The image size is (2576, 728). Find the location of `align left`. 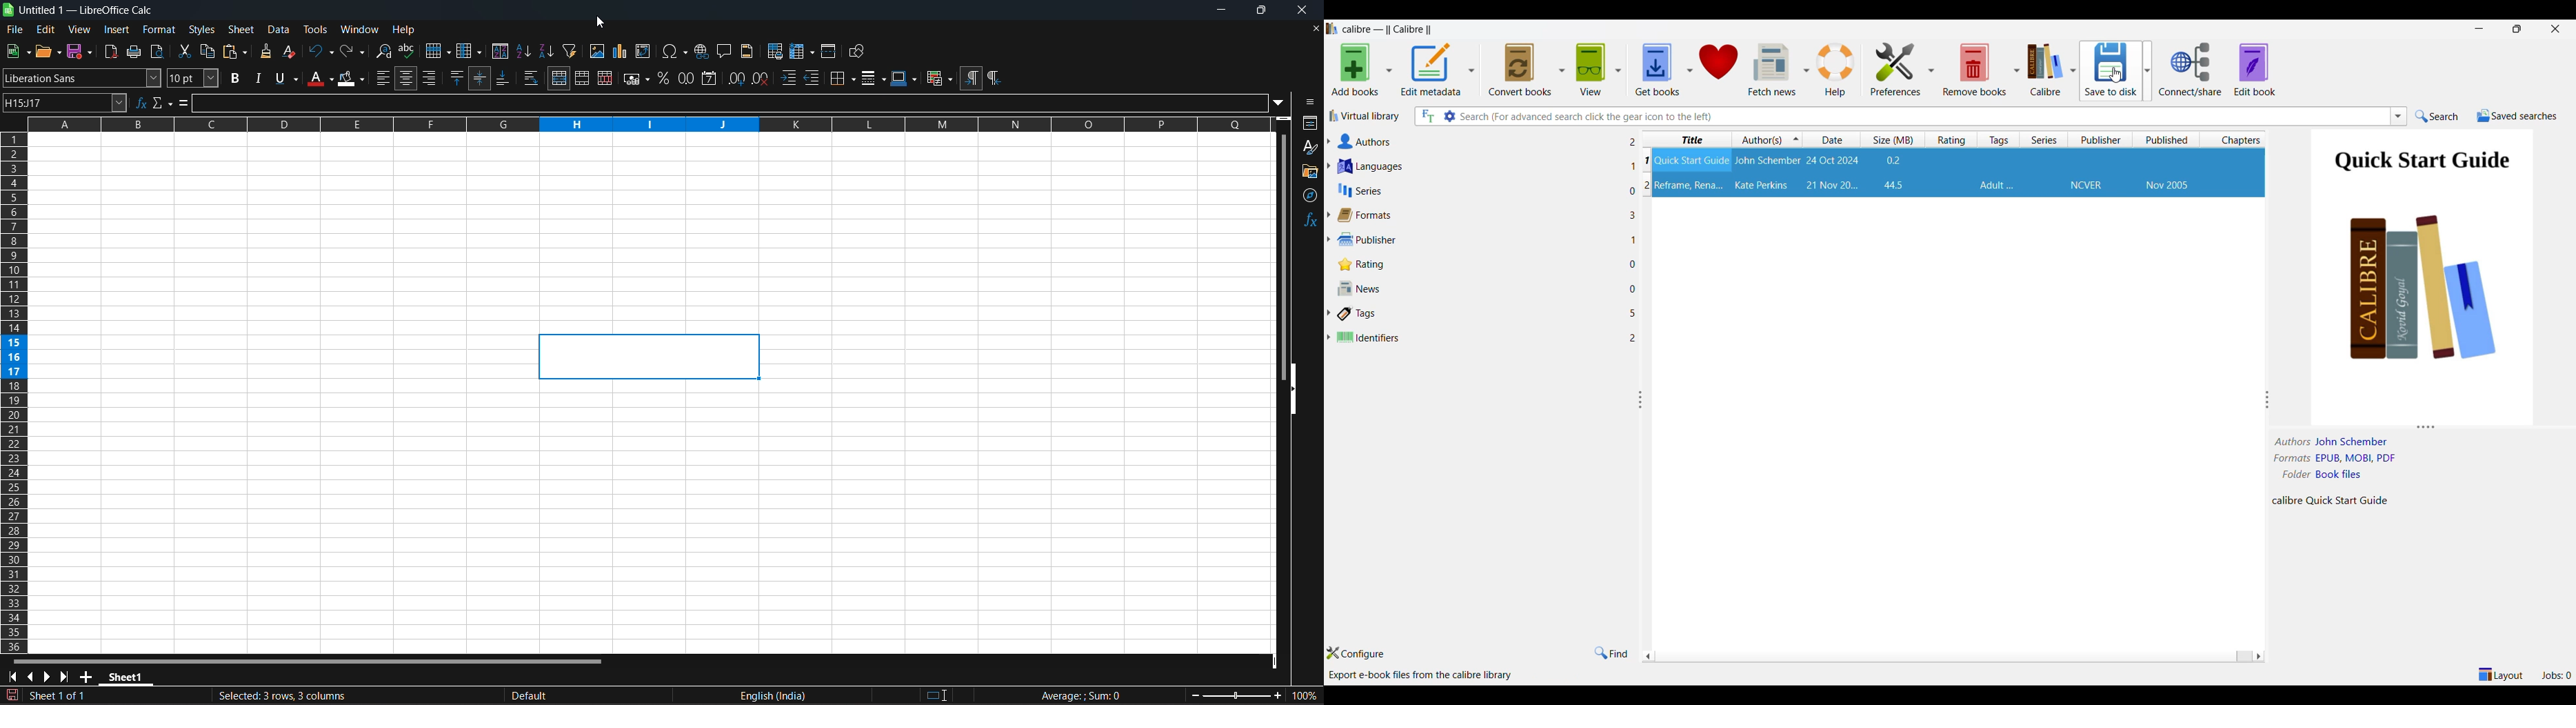

align left is located at coordinates (383, 78).